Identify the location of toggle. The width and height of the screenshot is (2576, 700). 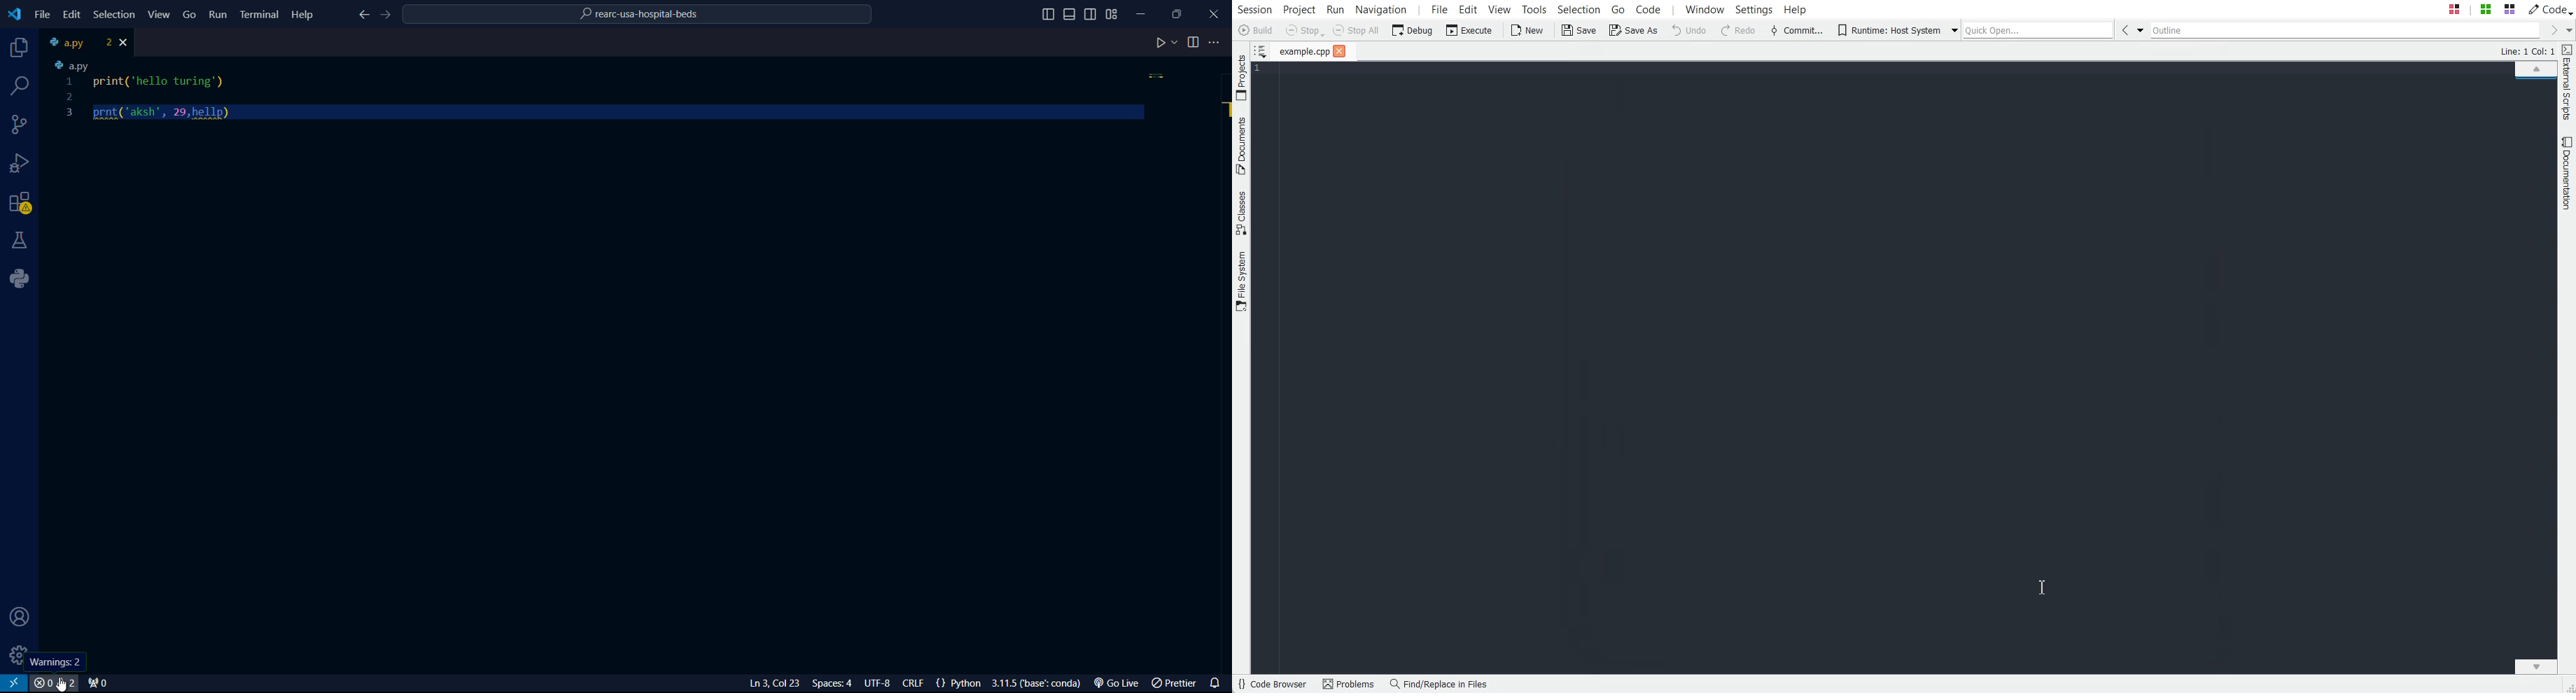
(1194, 42).